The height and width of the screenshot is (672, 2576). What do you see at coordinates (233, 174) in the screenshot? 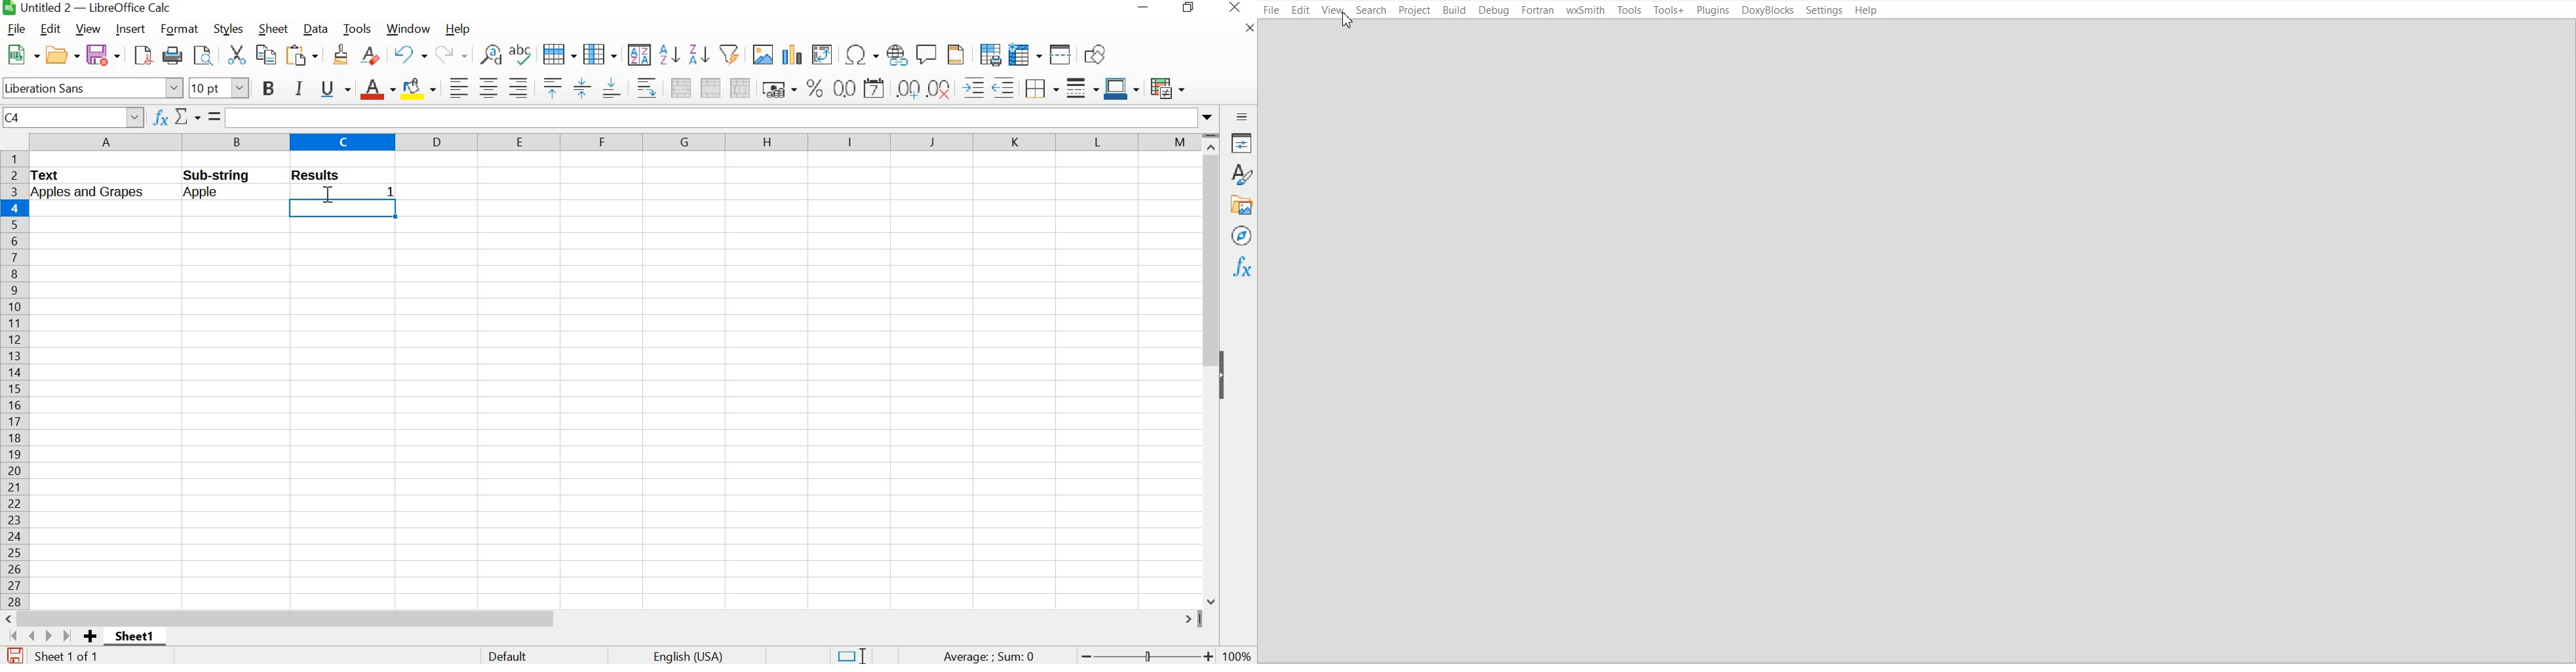
I see `Sub-string` at bounding box center [233, 174].